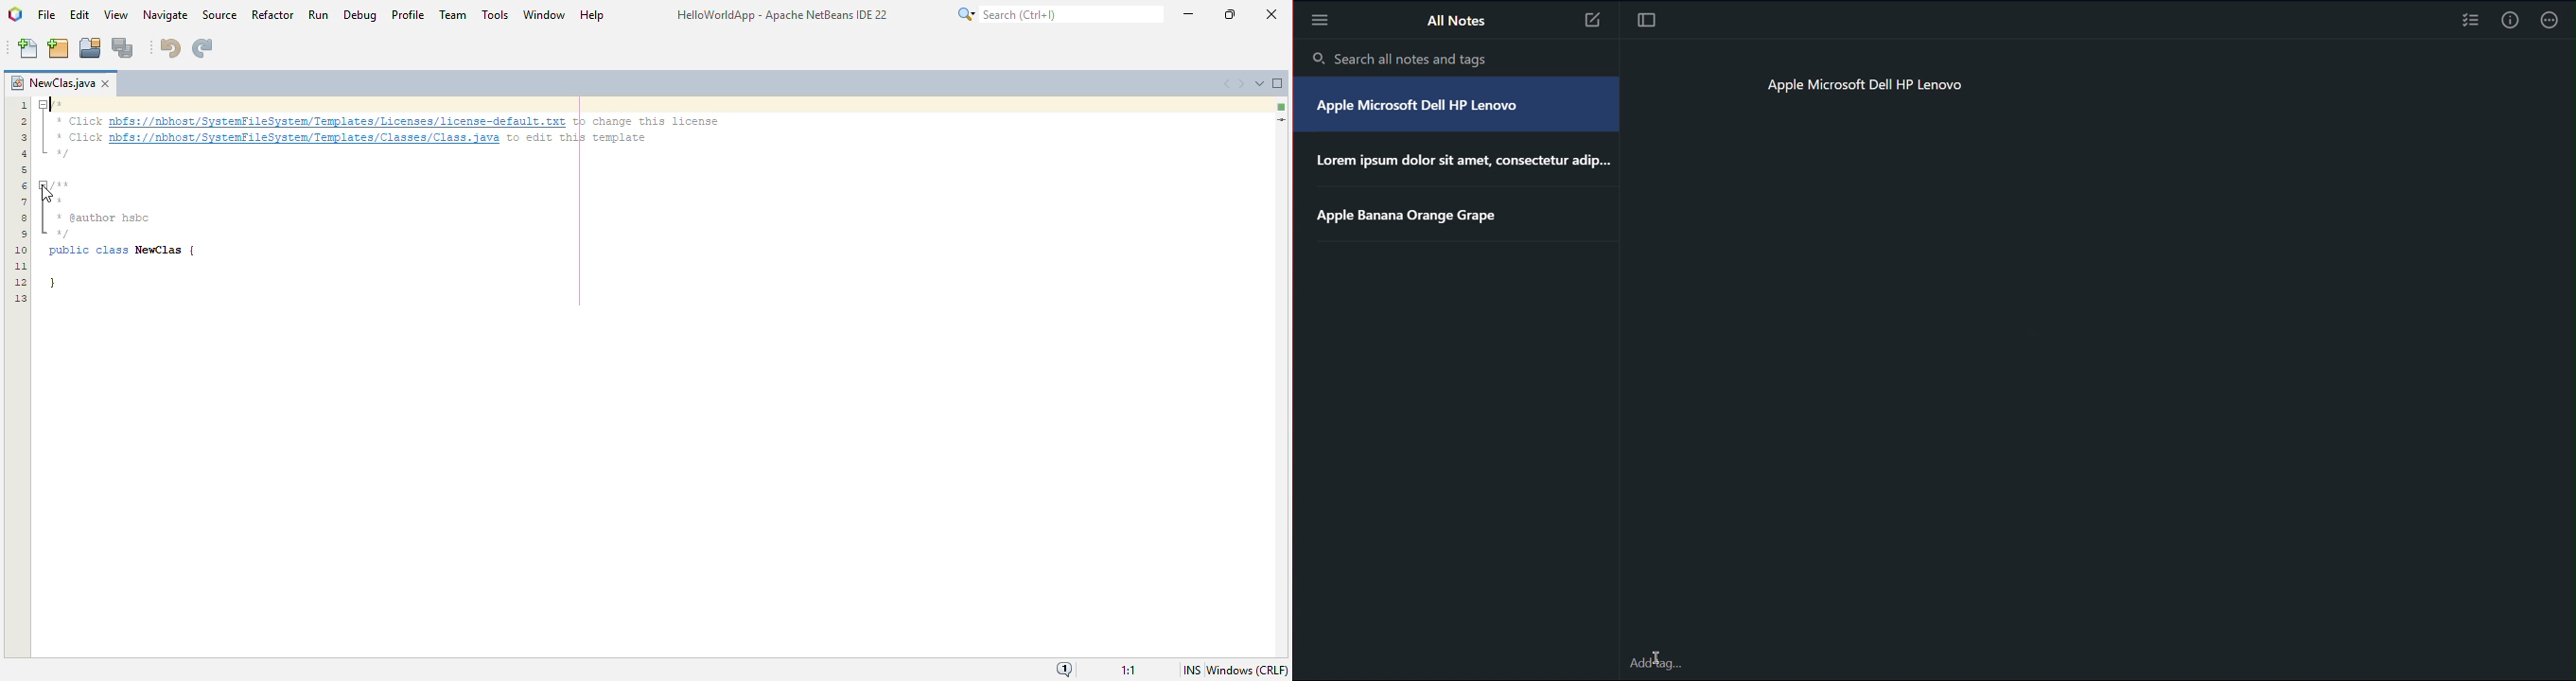 The image size is (2576, 700). What do you see at coordinates (47, 193) in the screenshot?
I see `cursor` at bounding box center [47, 193].